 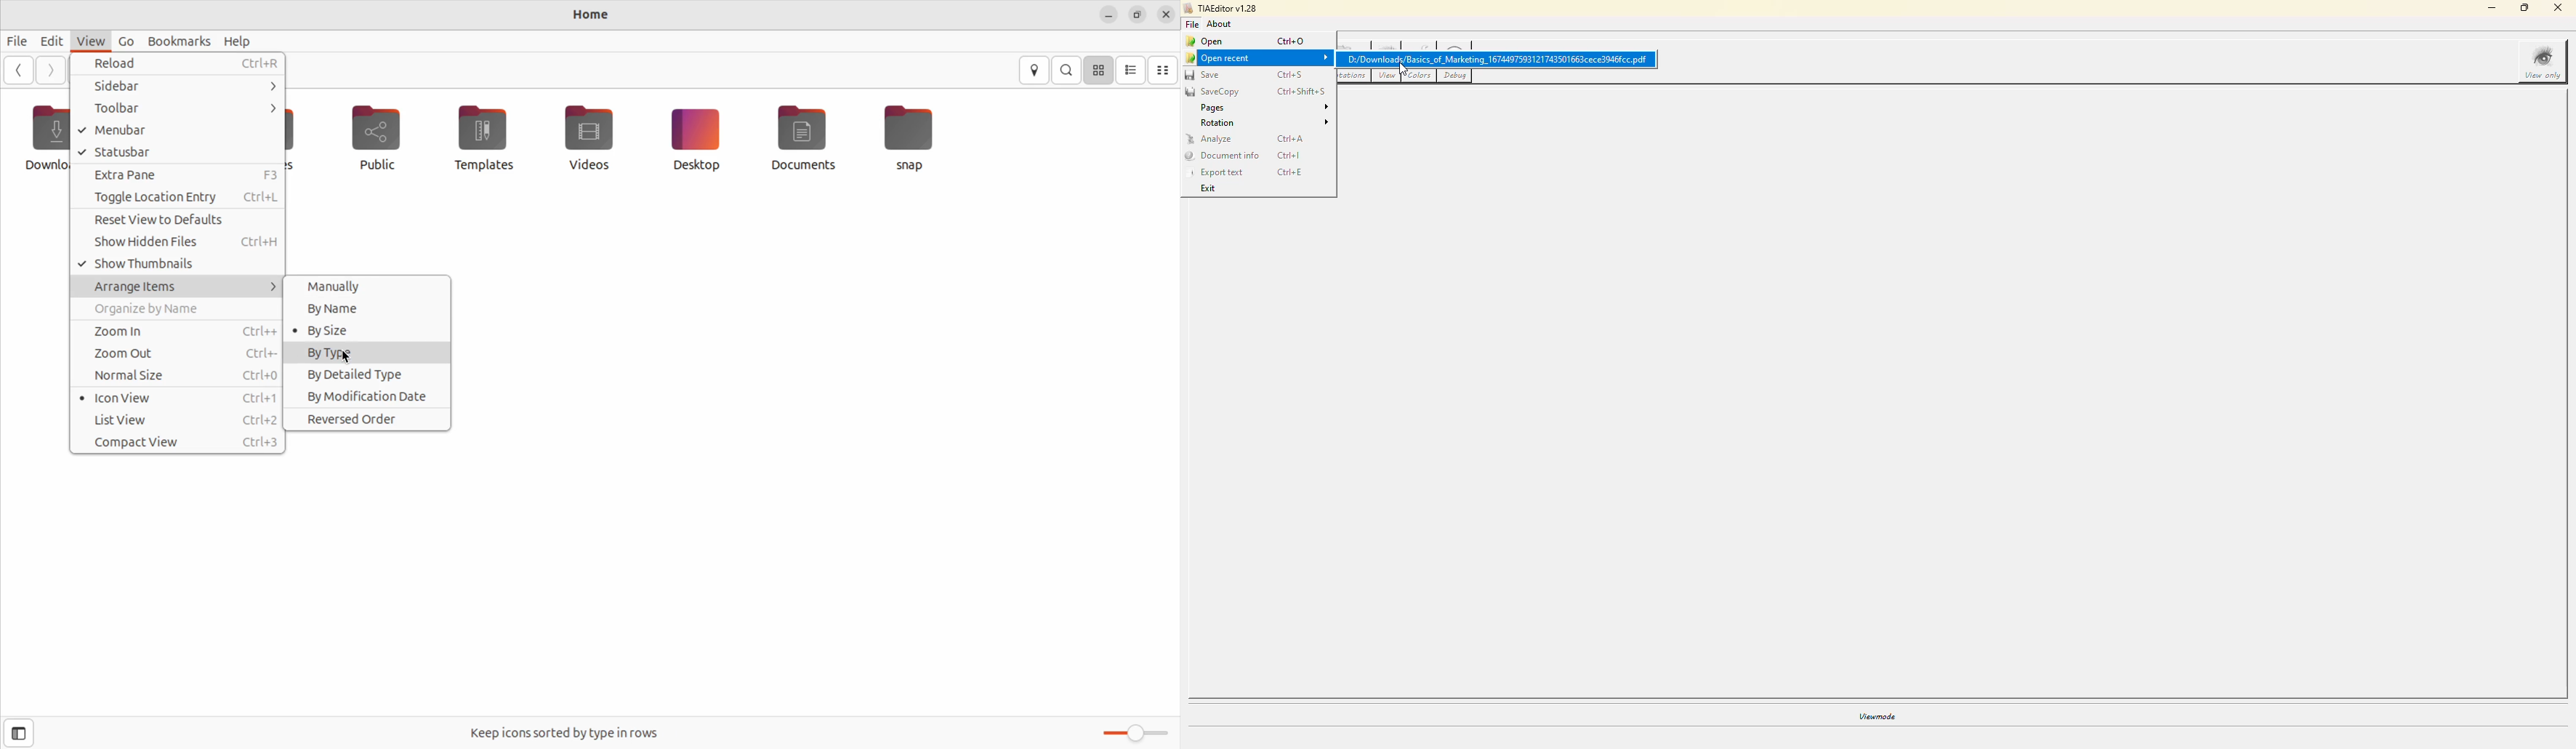 What do you see at coordinates (349, 360) in the screenshot?
I see `Cursor` at bounding box center [349, 360].